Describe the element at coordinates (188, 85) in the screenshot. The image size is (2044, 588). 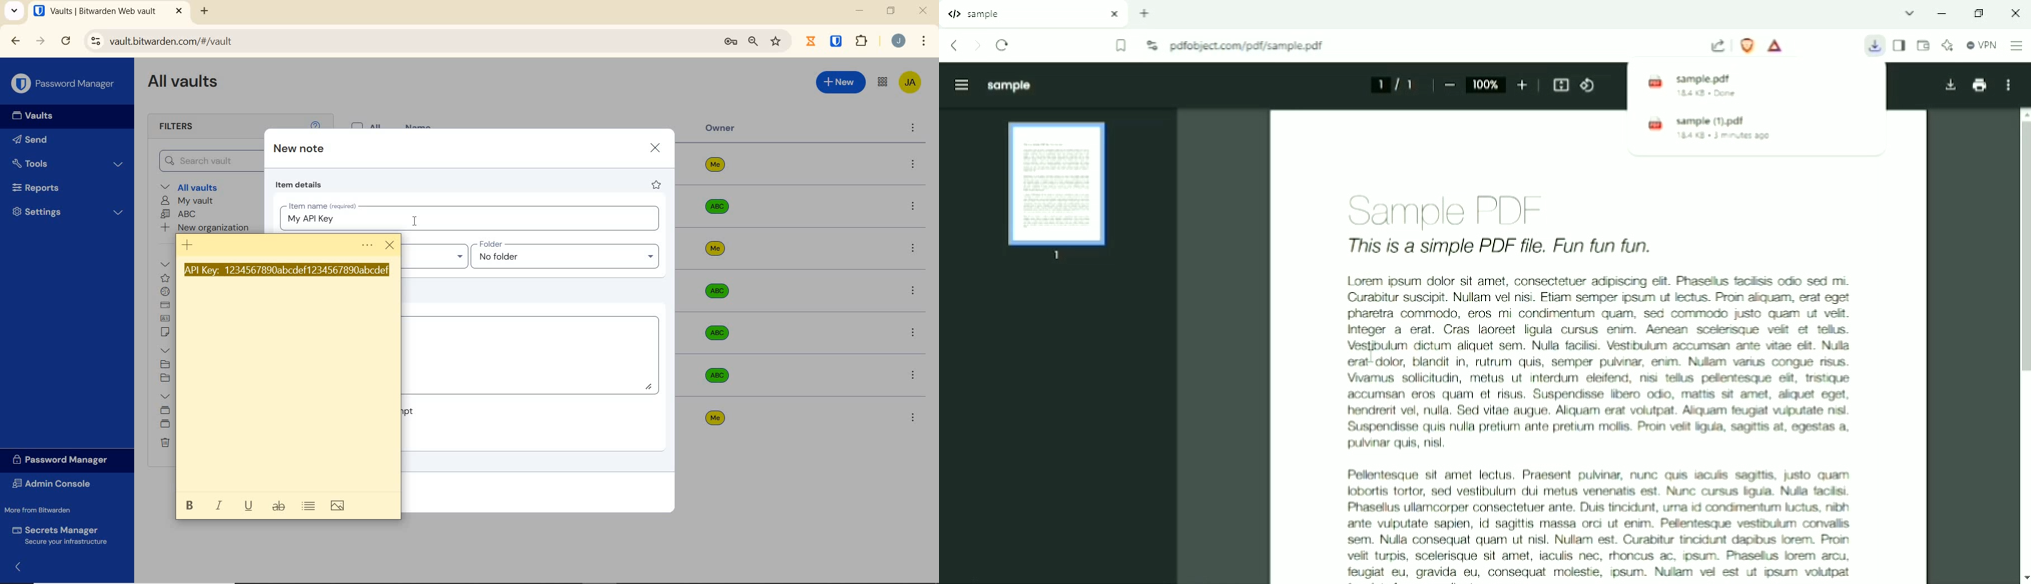
I see `All Vaults` at that location.